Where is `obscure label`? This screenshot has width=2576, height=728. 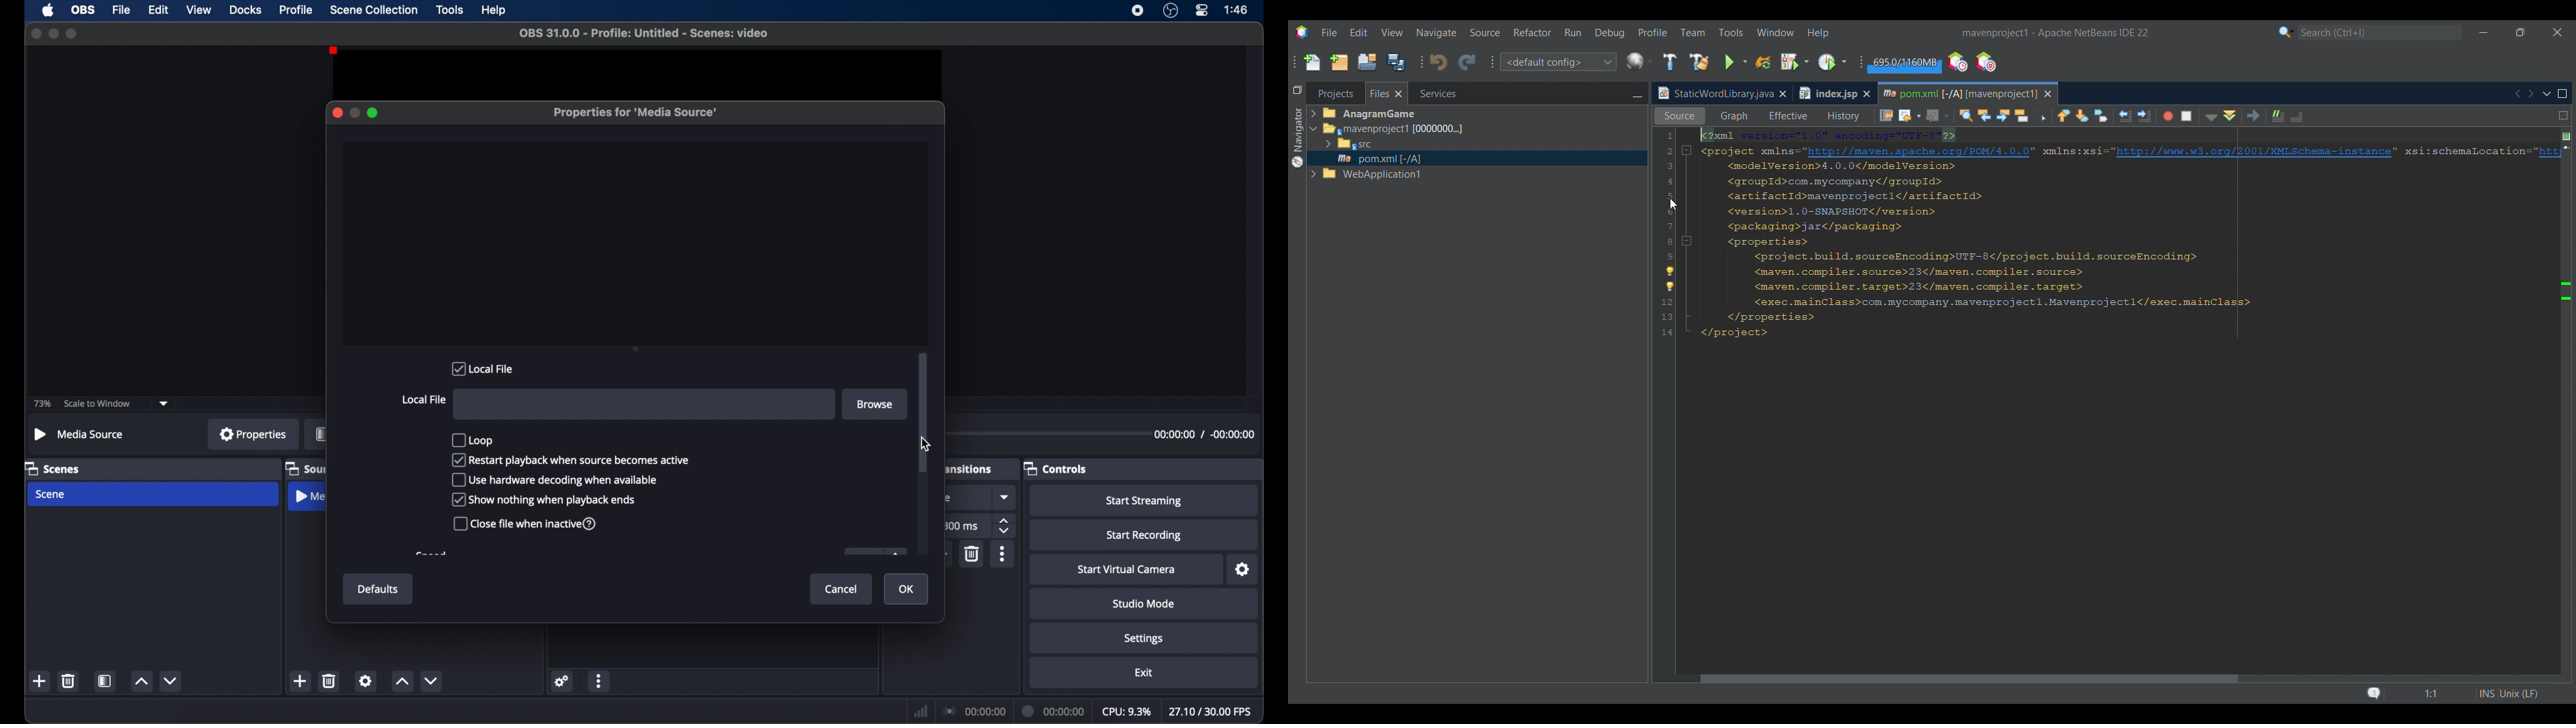 obscure label is located at coordinates (310, 496).